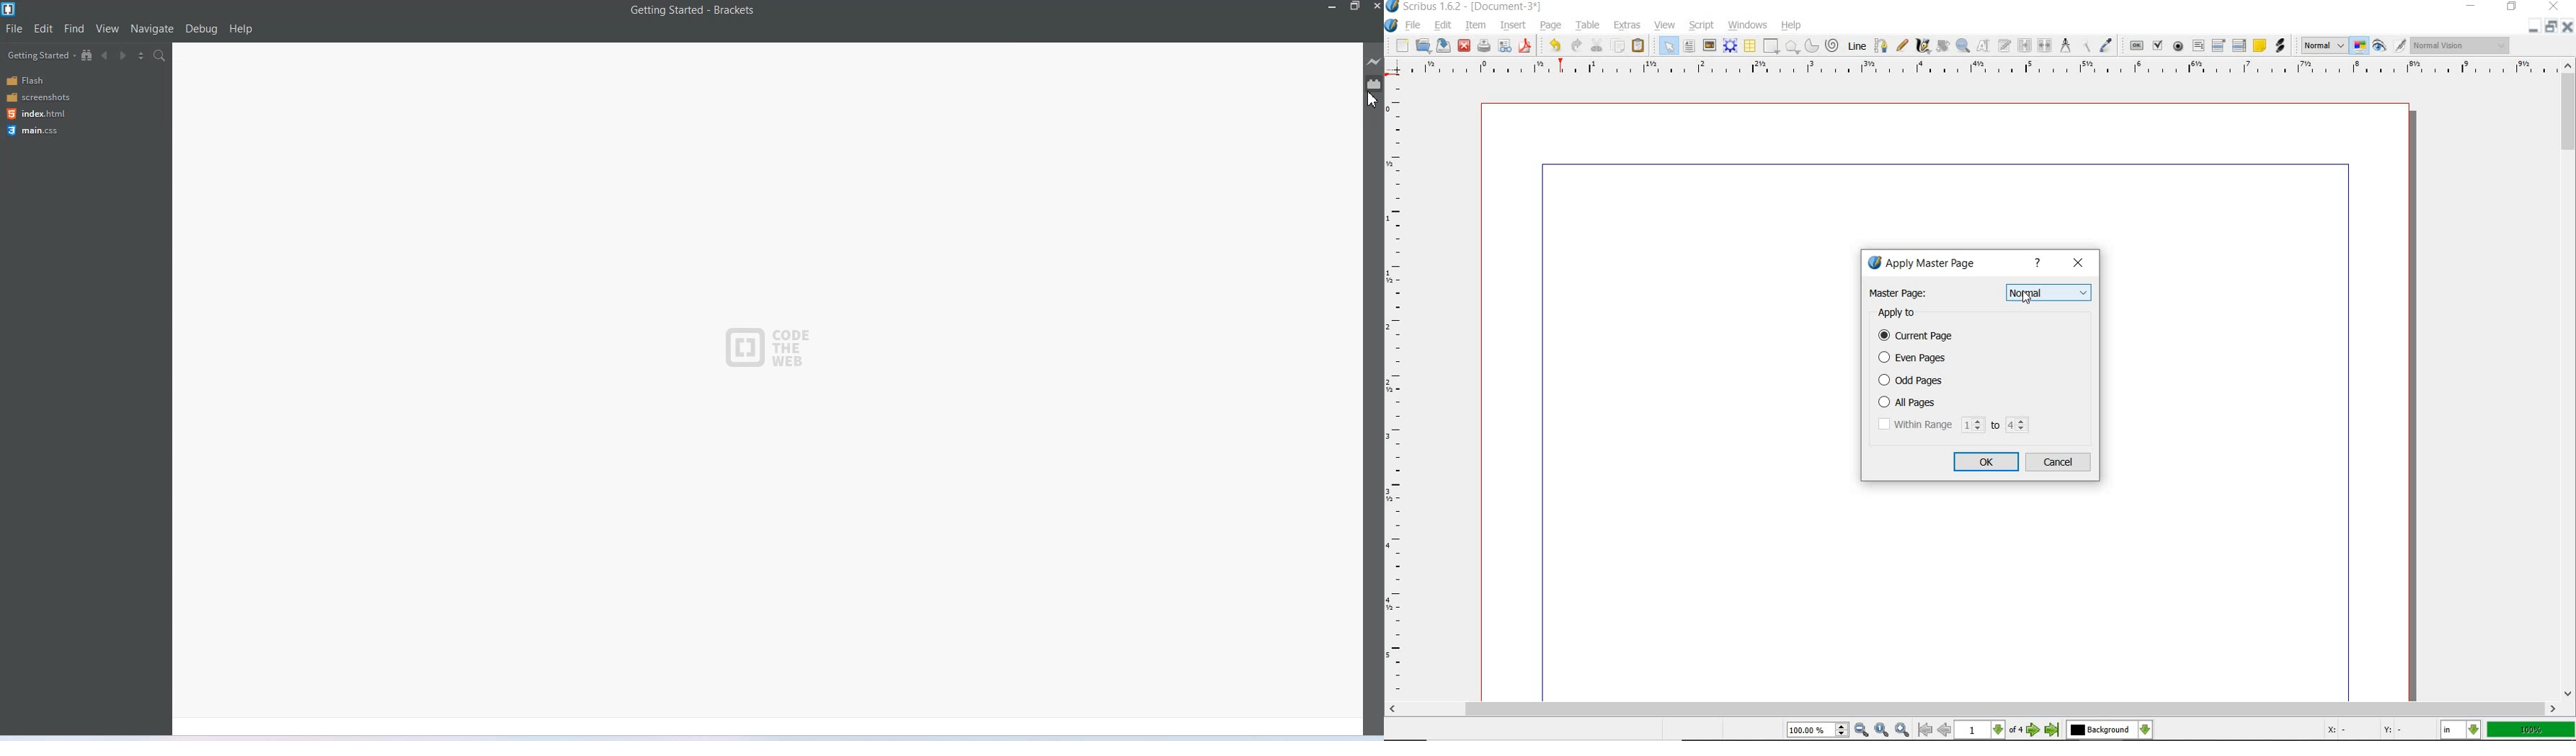  I want to click on main.css, so click(37, 130).